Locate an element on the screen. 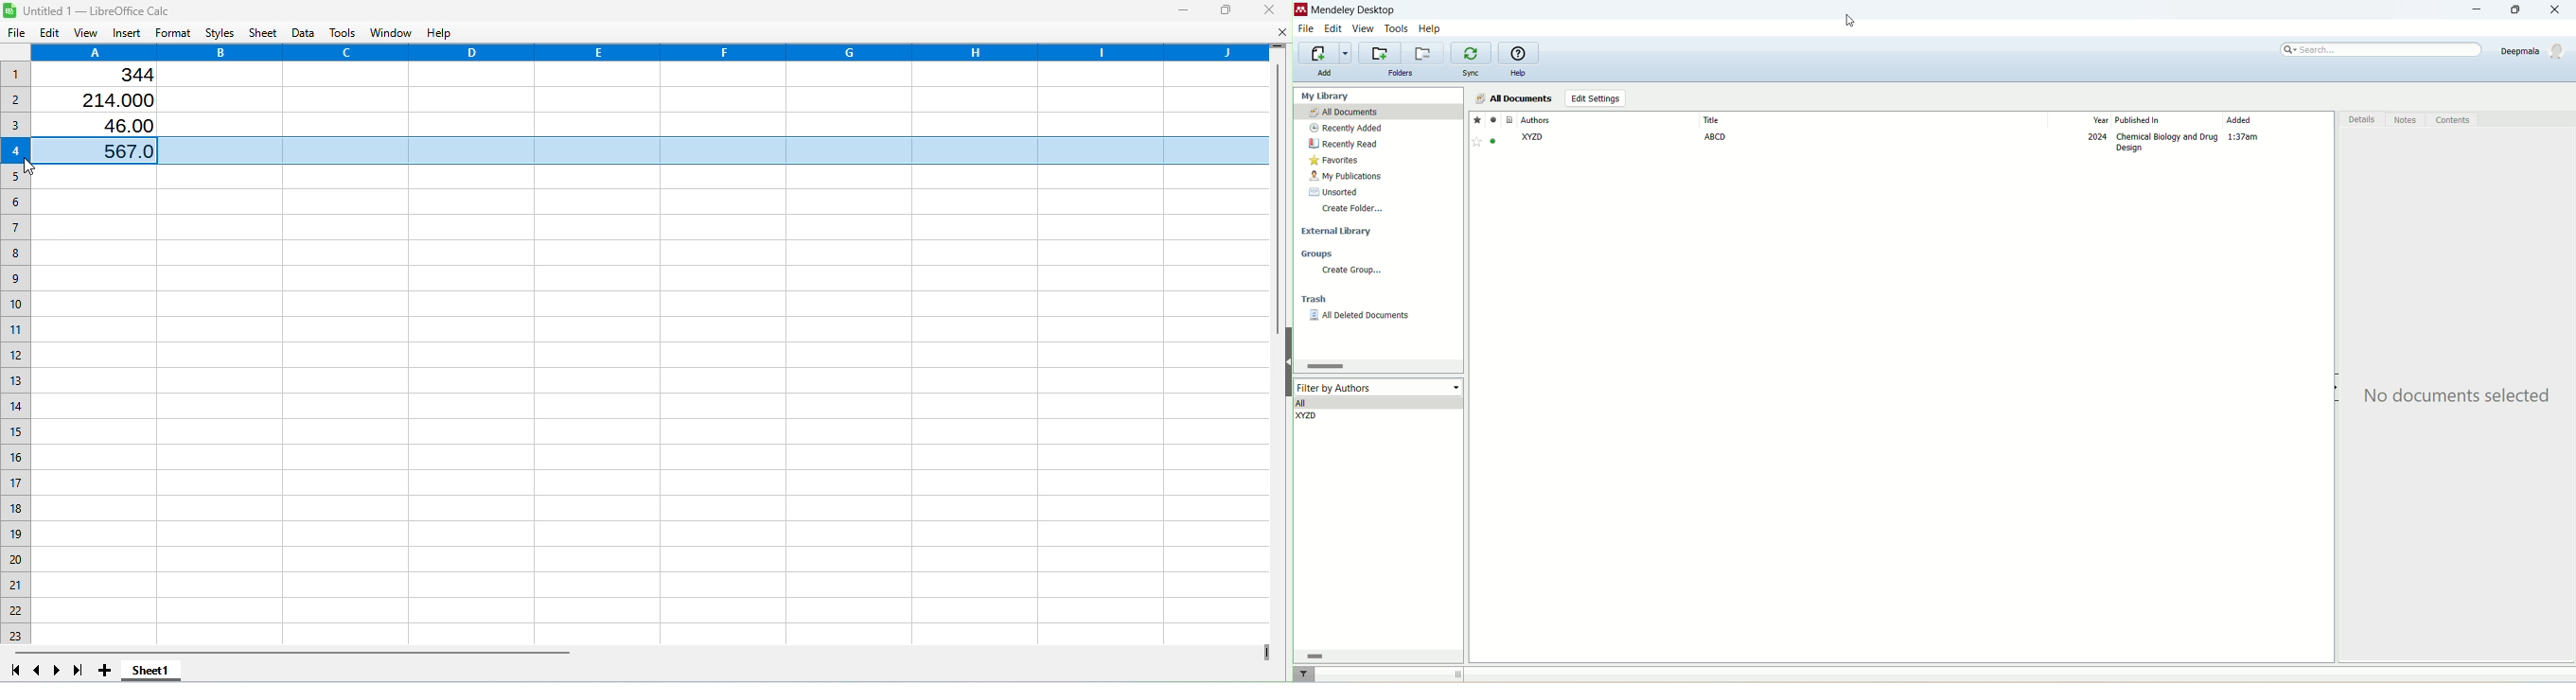 The width and height of the screenshot is (2576, 700). Untitled 1 — LibreOffice Calc is located at coordinates (96, 9).